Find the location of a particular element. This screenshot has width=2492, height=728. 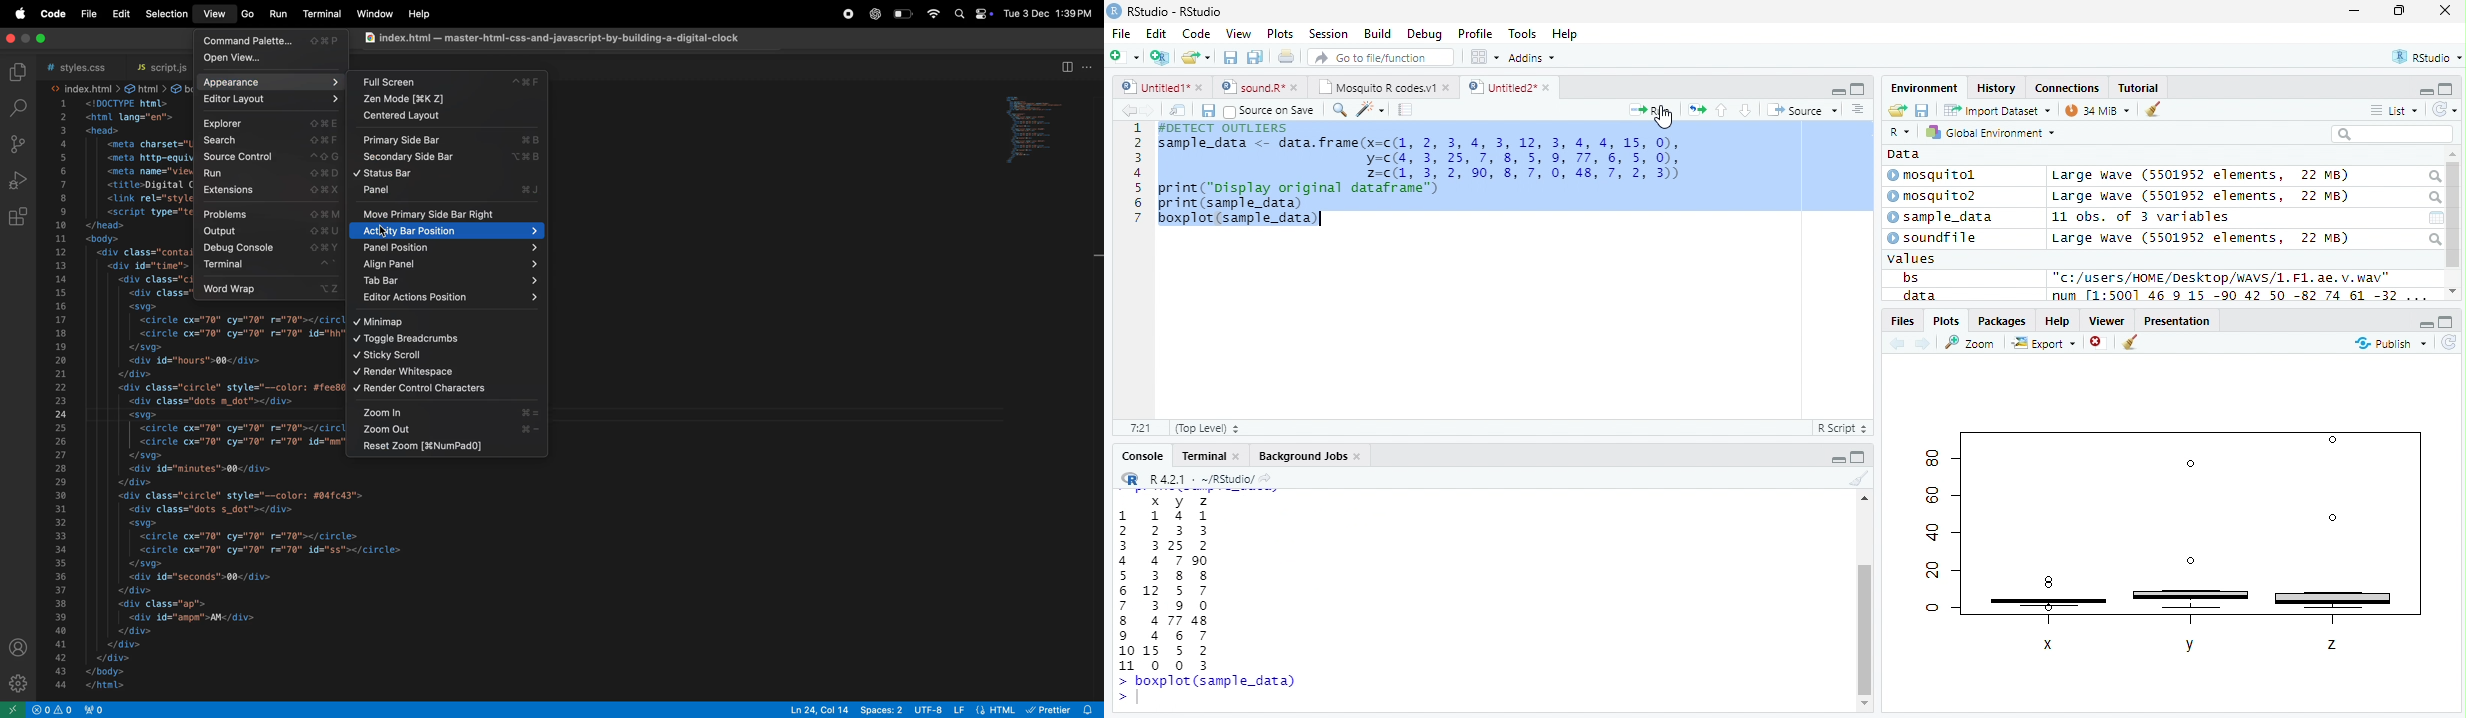

Packages is located at coordinates (2003, 321).